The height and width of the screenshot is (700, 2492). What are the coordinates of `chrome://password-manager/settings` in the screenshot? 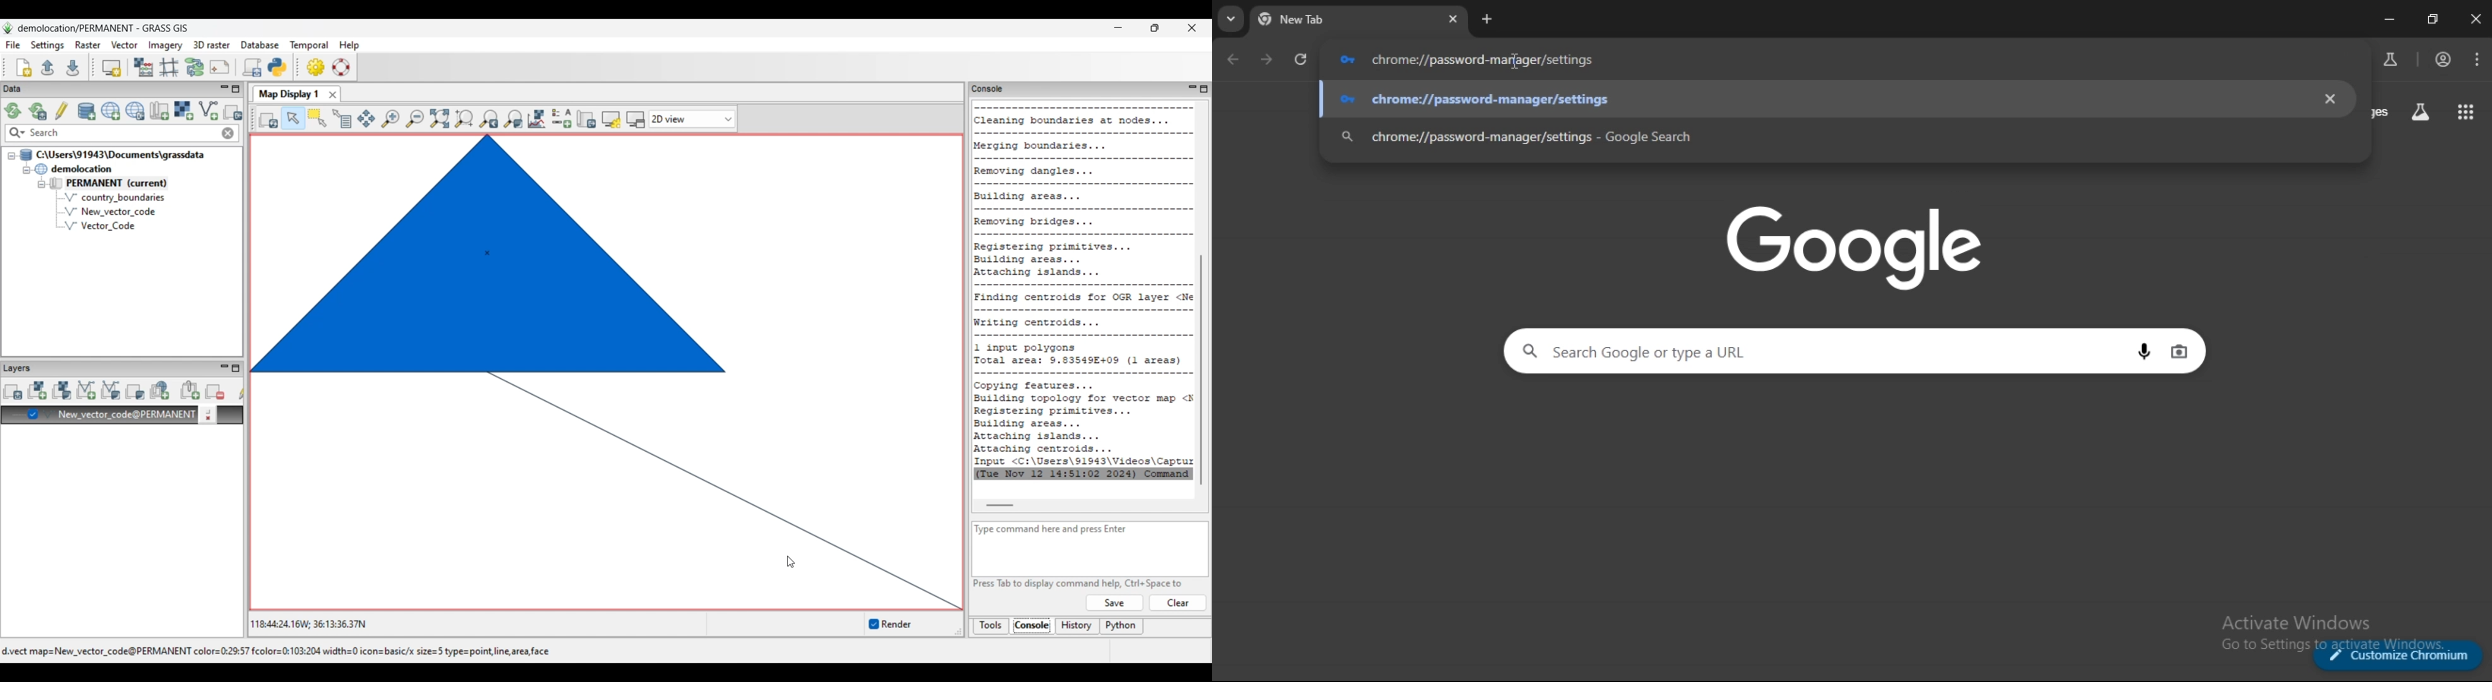 It's located at (1818, 136).